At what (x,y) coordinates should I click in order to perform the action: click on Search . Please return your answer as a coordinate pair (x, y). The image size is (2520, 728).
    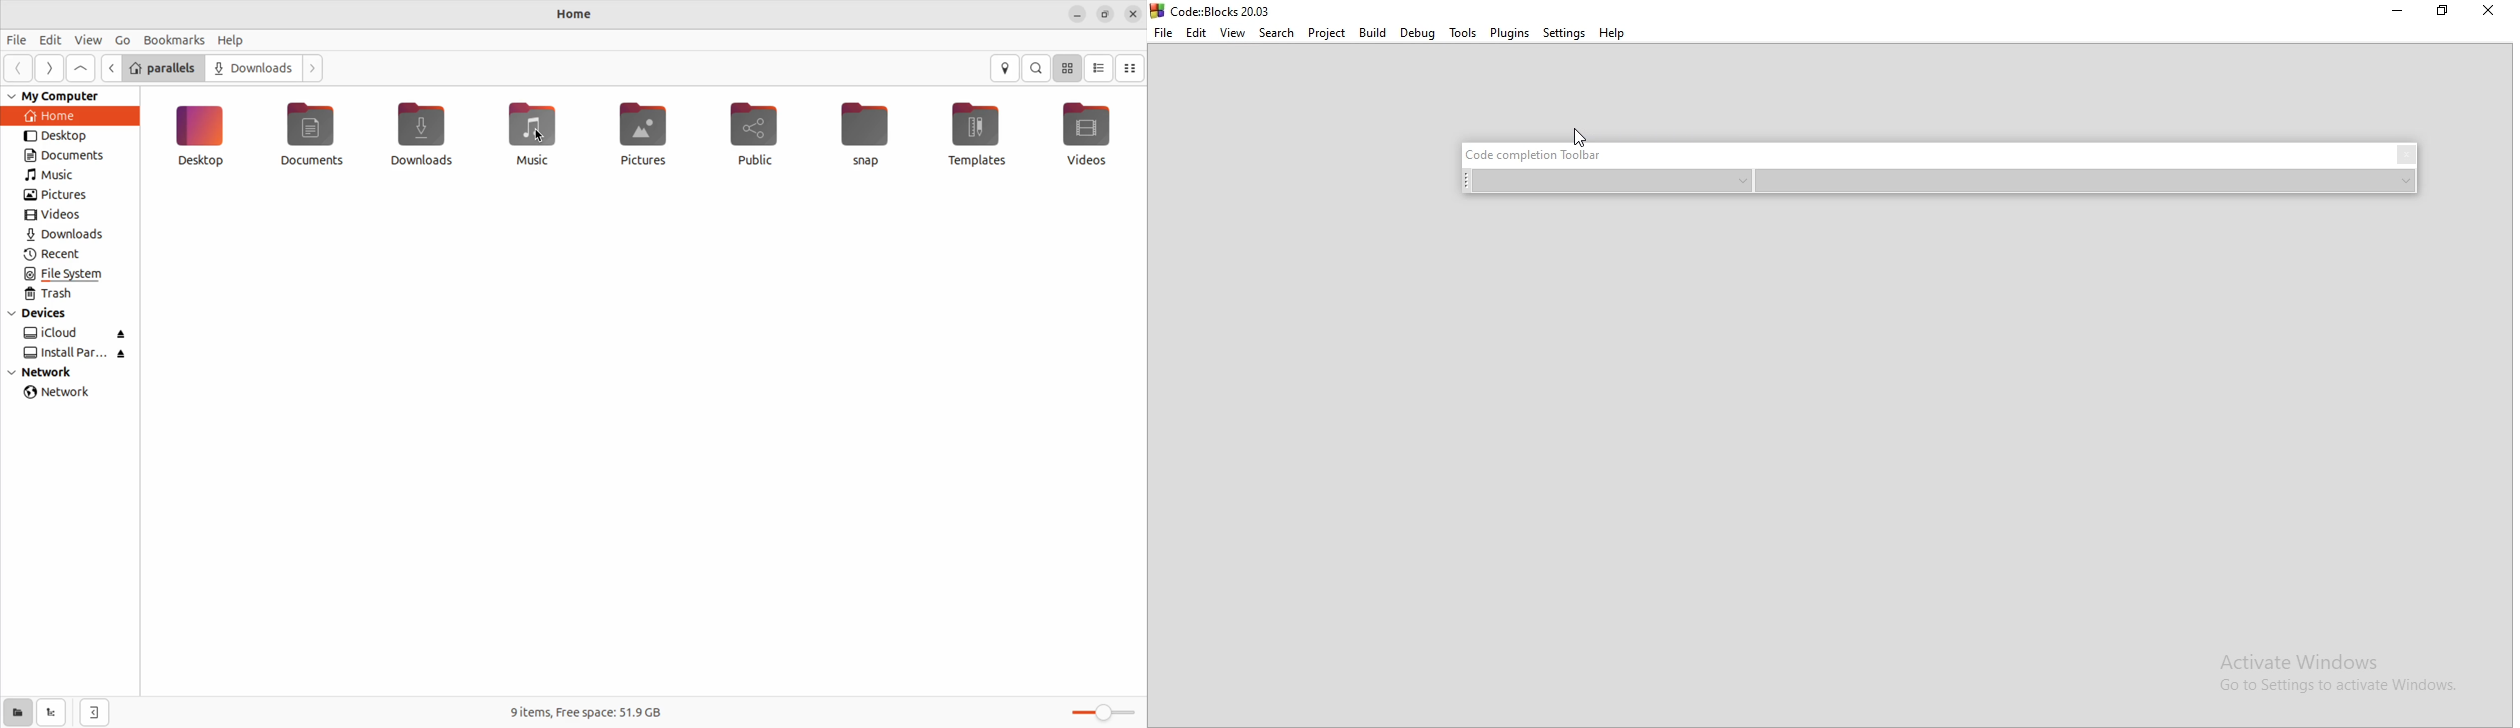
    Looking at the image, I should click on (1277, 31).